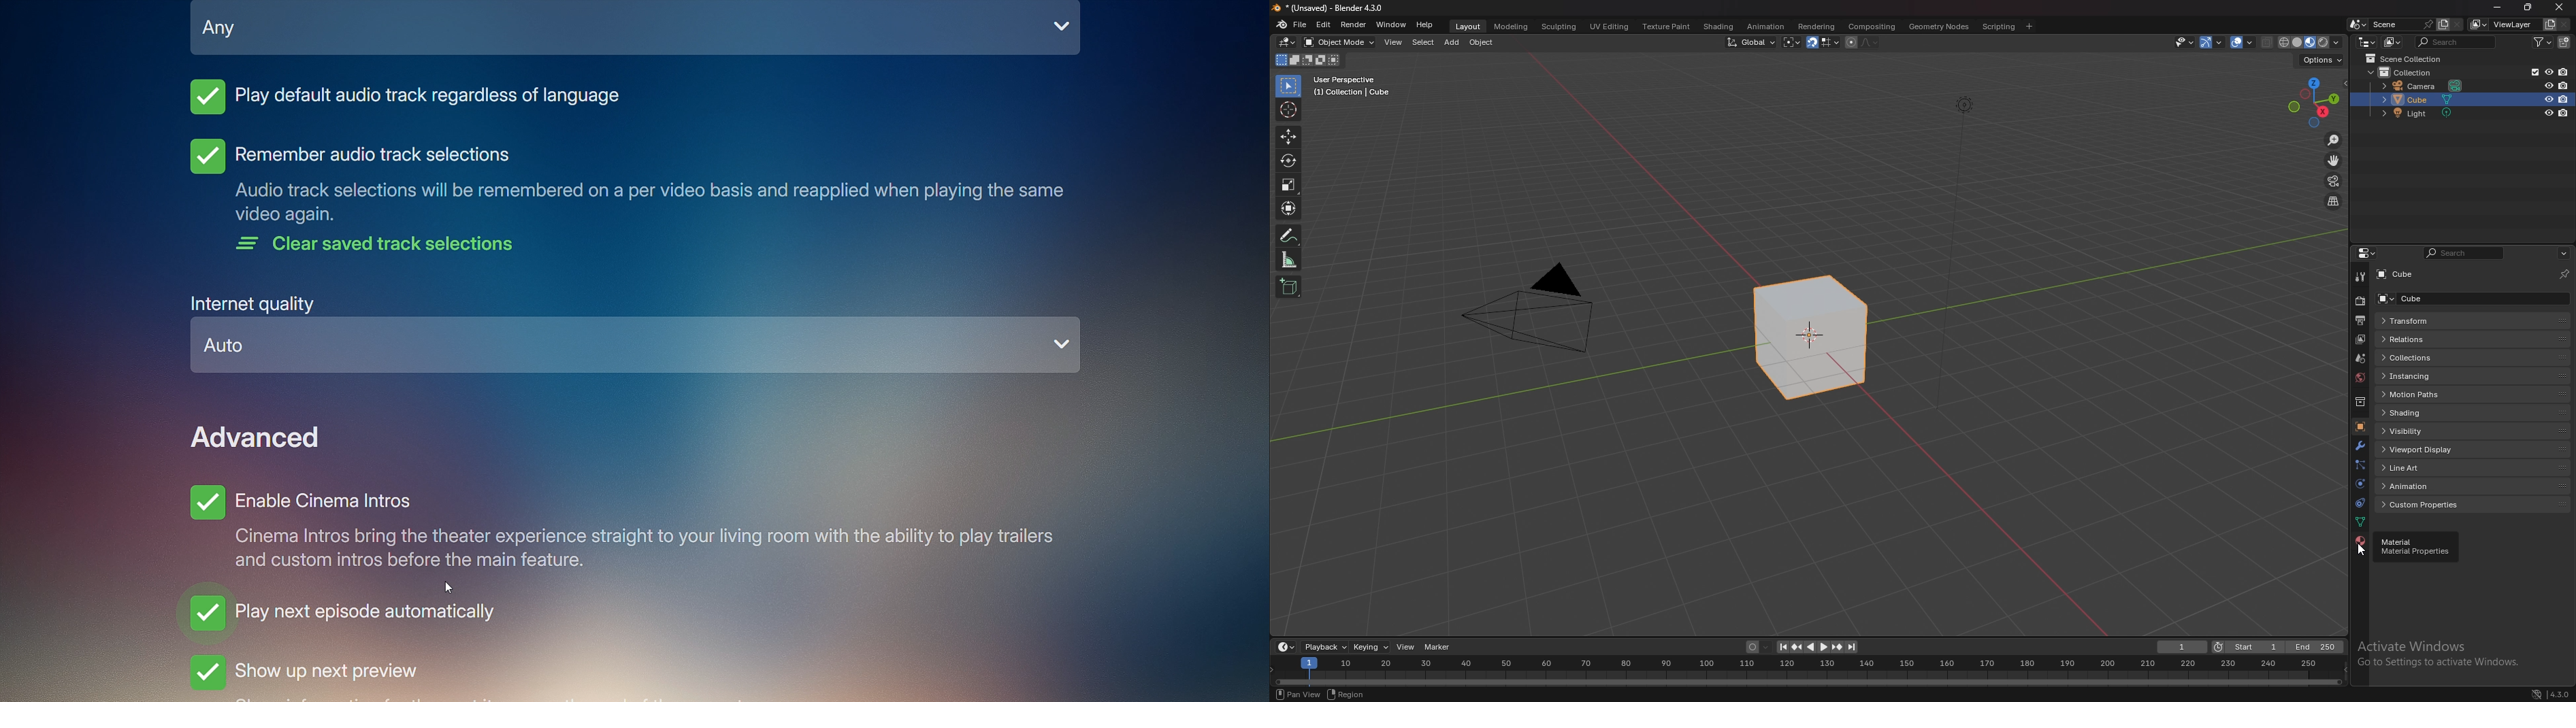 The height and width of the screenshot is (728, 2576). What do you see at coordinates (1531, 313) in the screenshot?
I see `` at bounding box center [1531, 313].